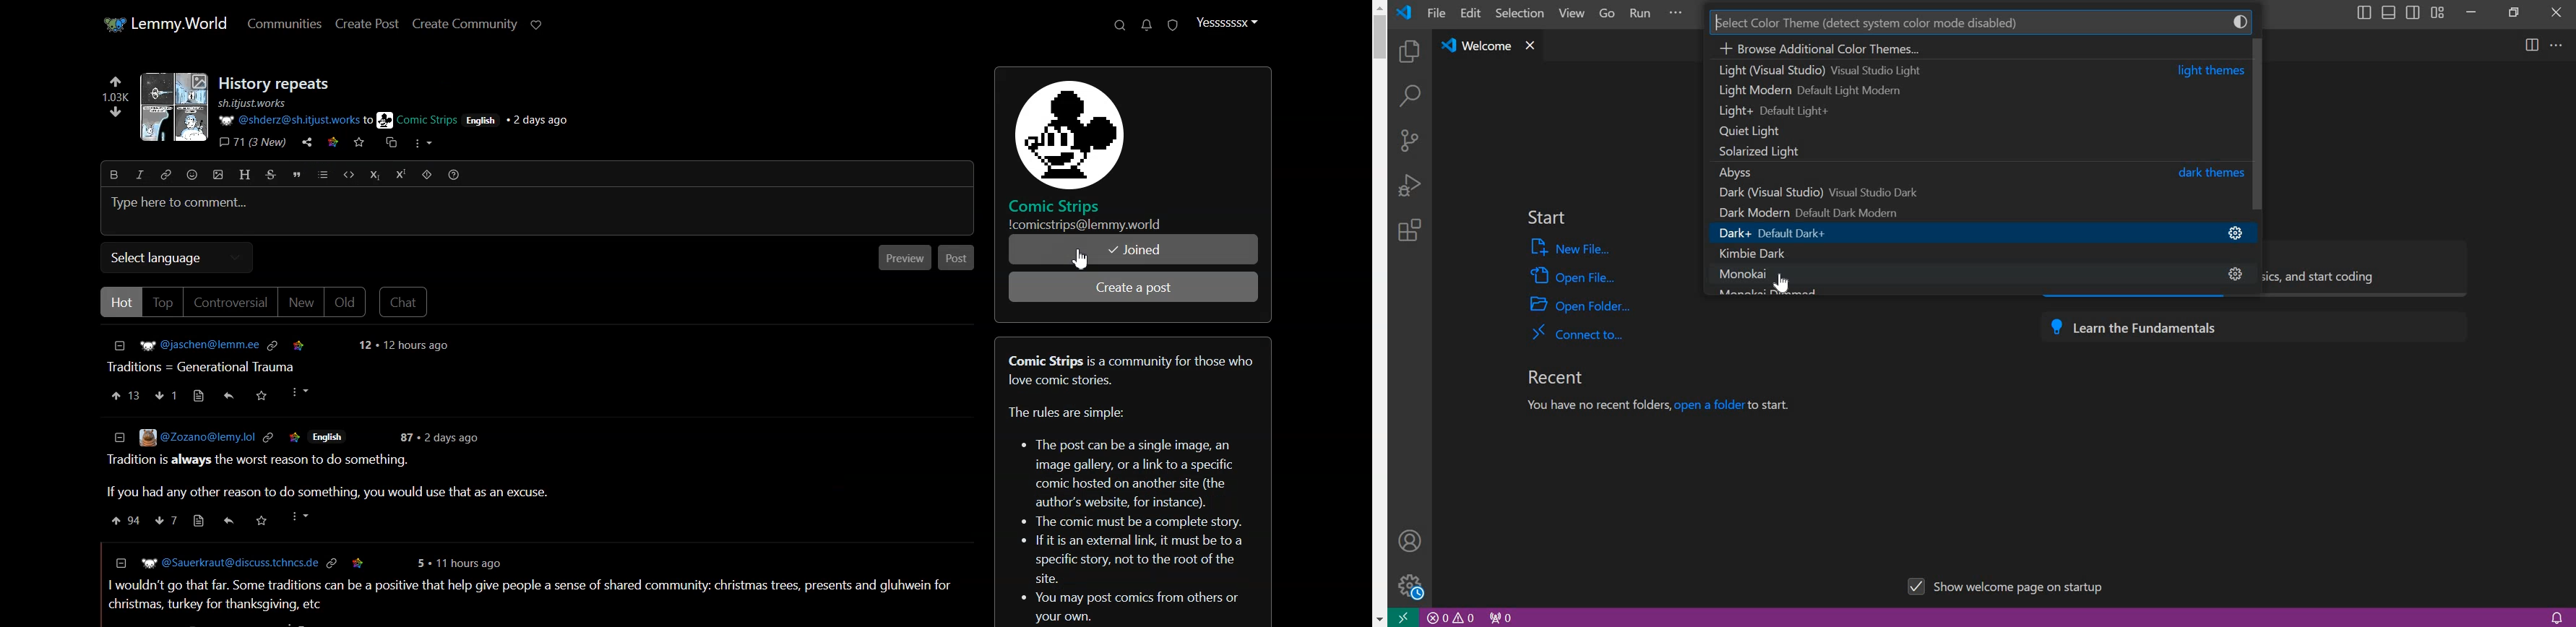 This screenshot has height=644, width=2576. Describe the element at coordinates (2362, 12) in the screenshot. I see `toggle primary sidebar` at that location.